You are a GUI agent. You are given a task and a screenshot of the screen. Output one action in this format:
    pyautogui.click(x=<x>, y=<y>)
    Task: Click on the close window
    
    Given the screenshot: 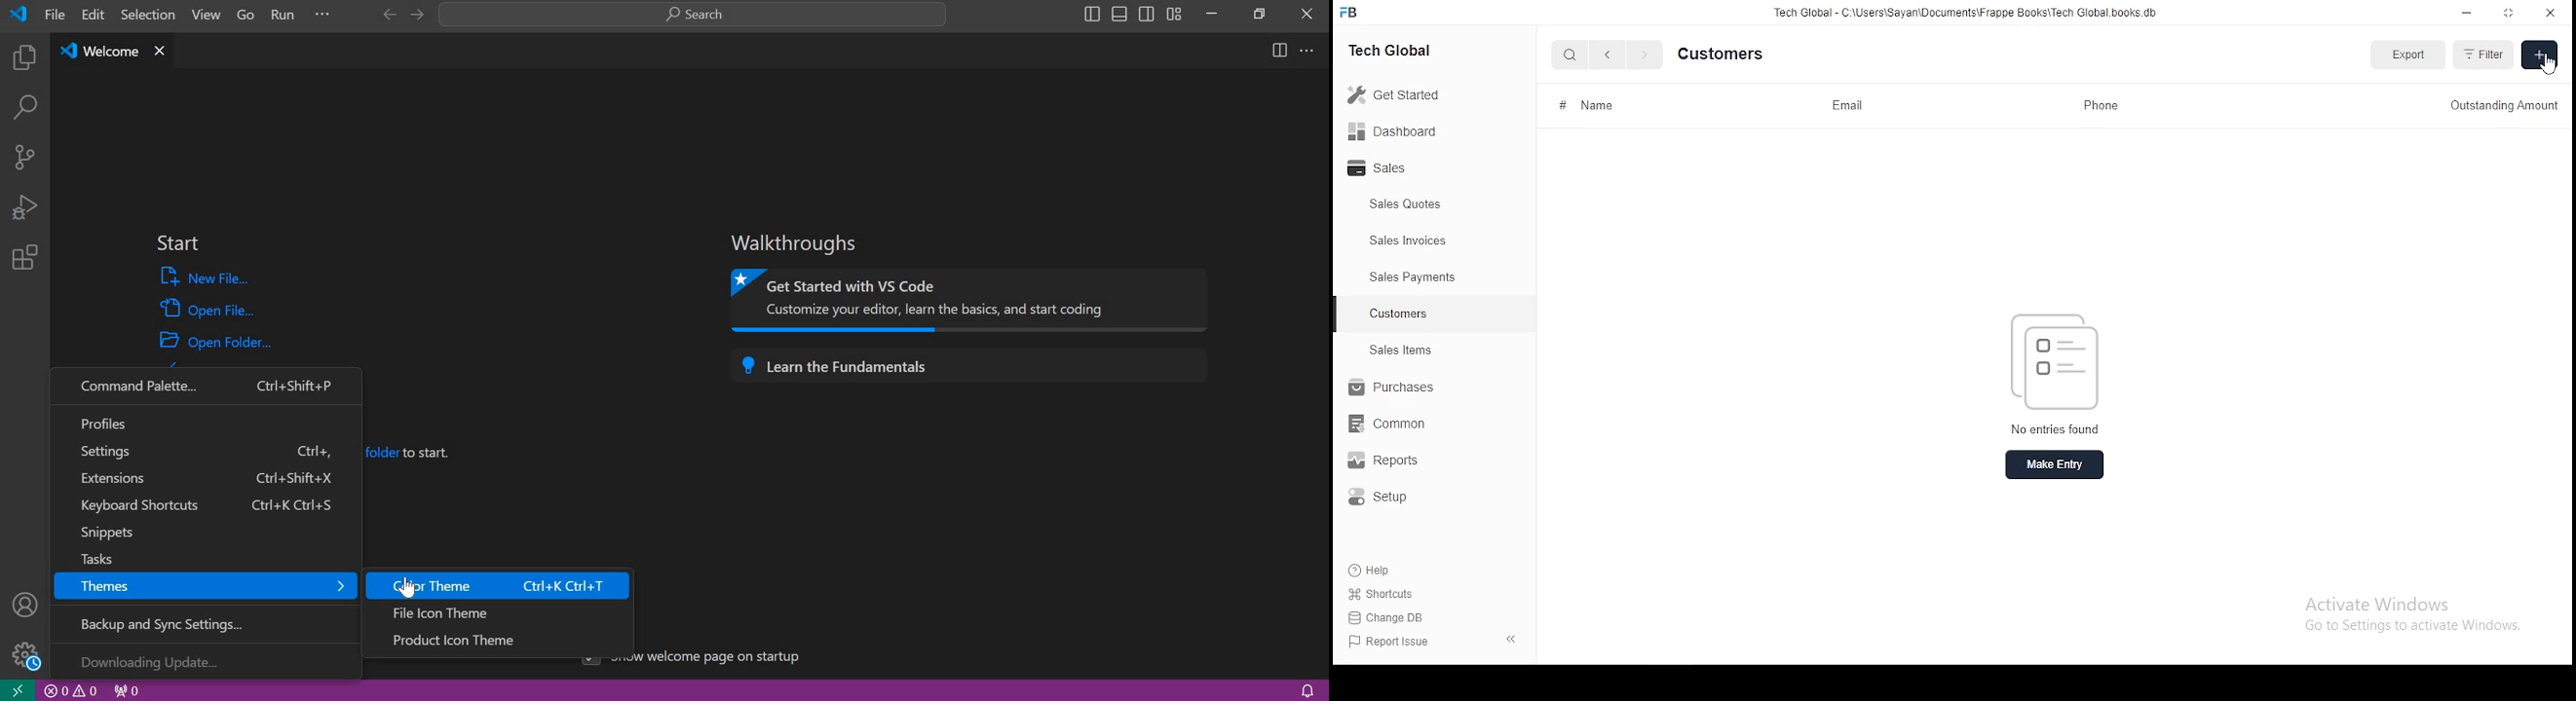 What is the action you would take?
    pyautogui.click(x=2548, y=14)
    